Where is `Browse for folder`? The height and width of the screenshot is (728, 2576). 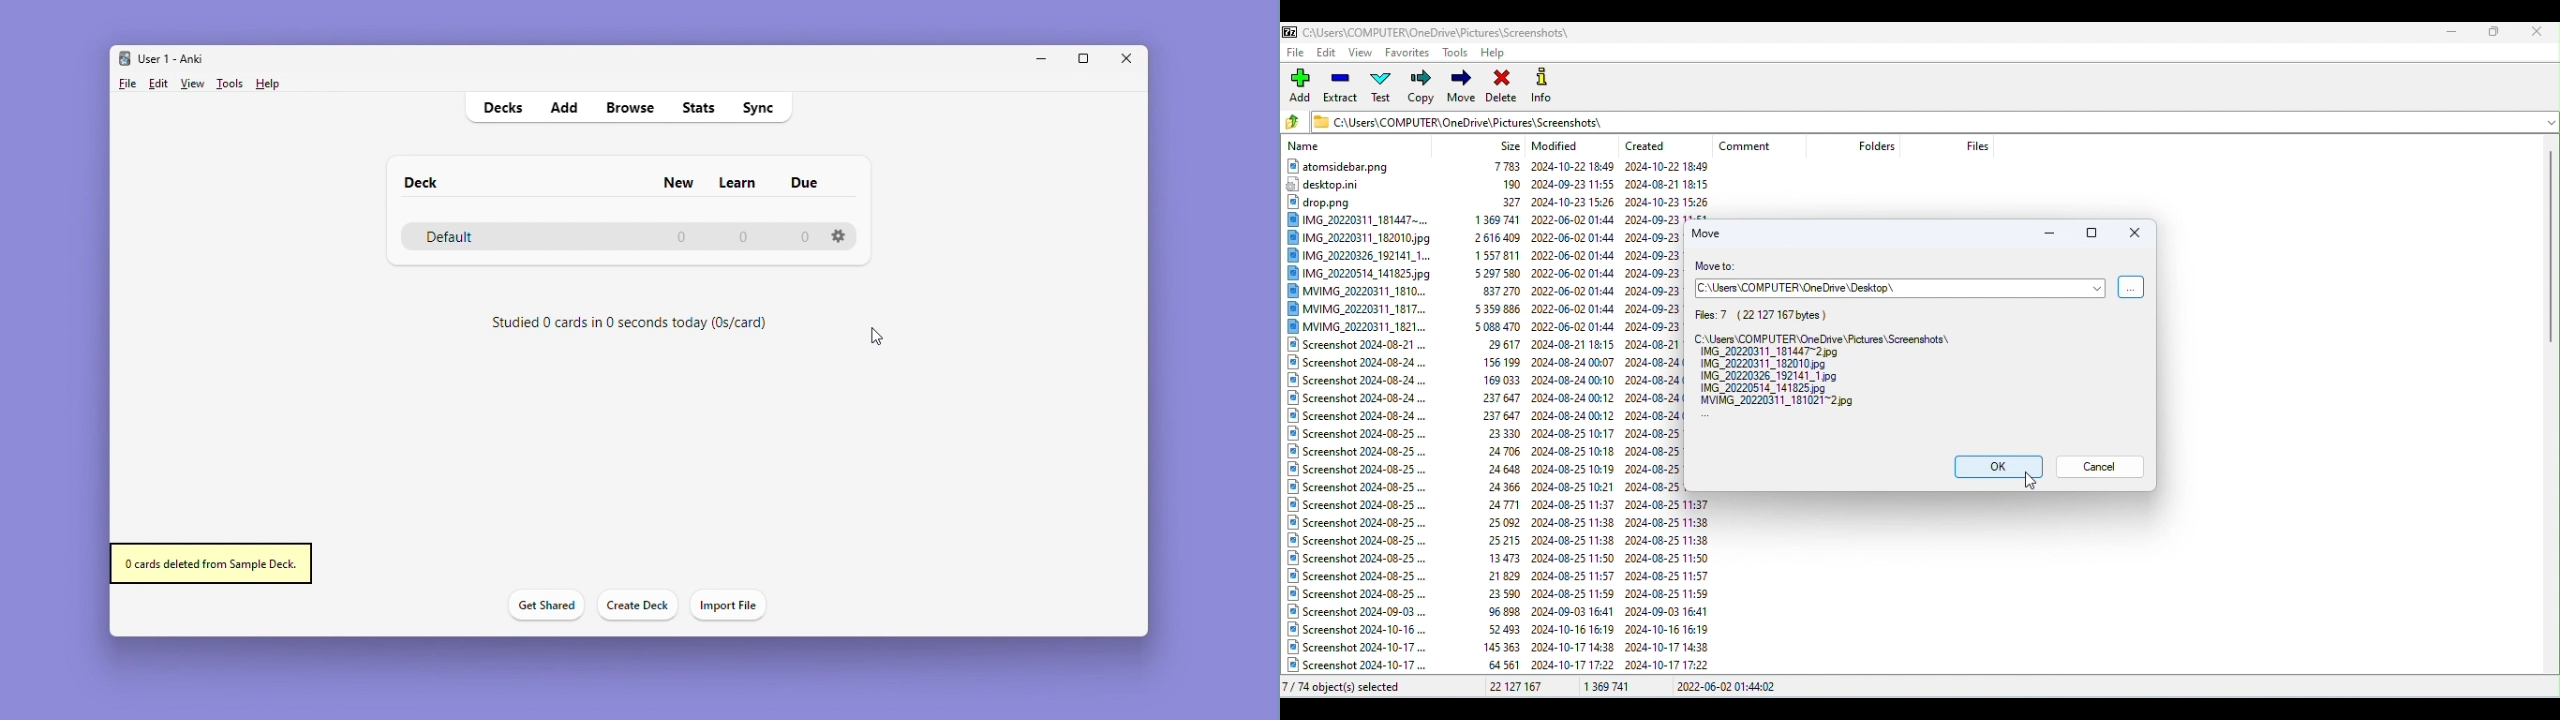
Browse for folder is located at coordinates (2132, 287).